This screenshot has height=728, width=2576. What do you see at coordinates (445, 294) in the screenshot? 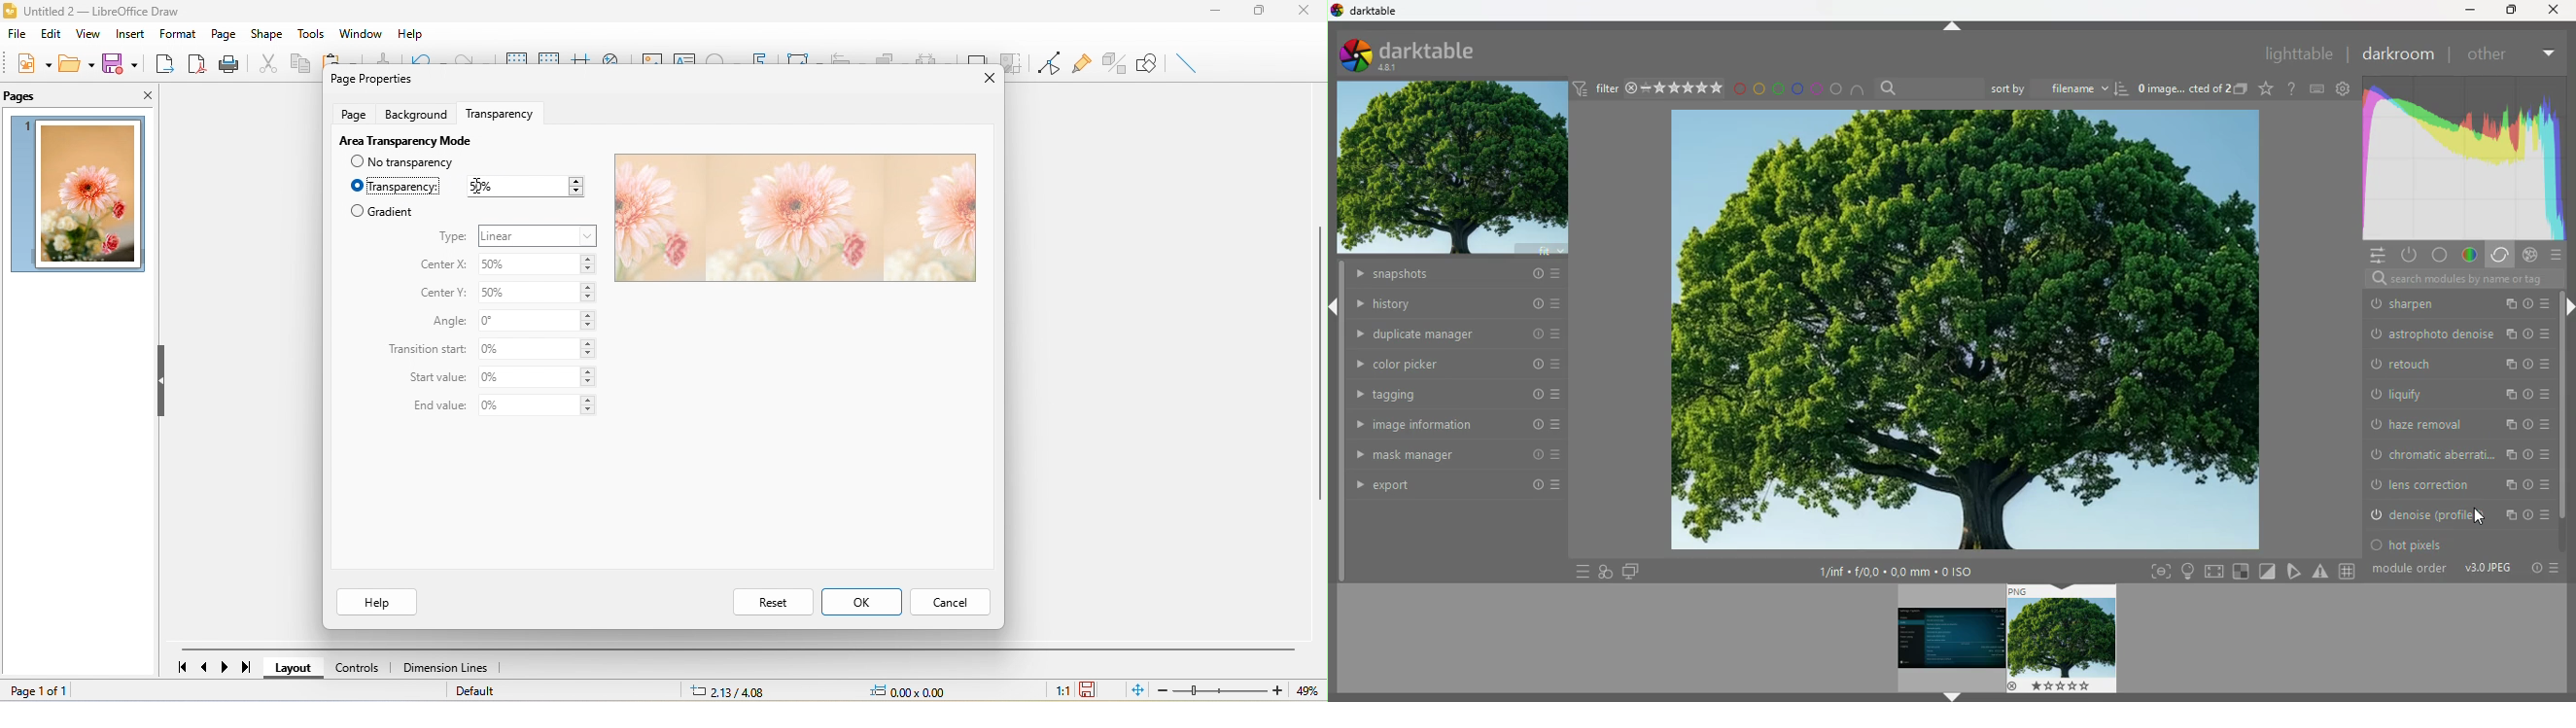
I see `center y` at bounding box center [445, 294].